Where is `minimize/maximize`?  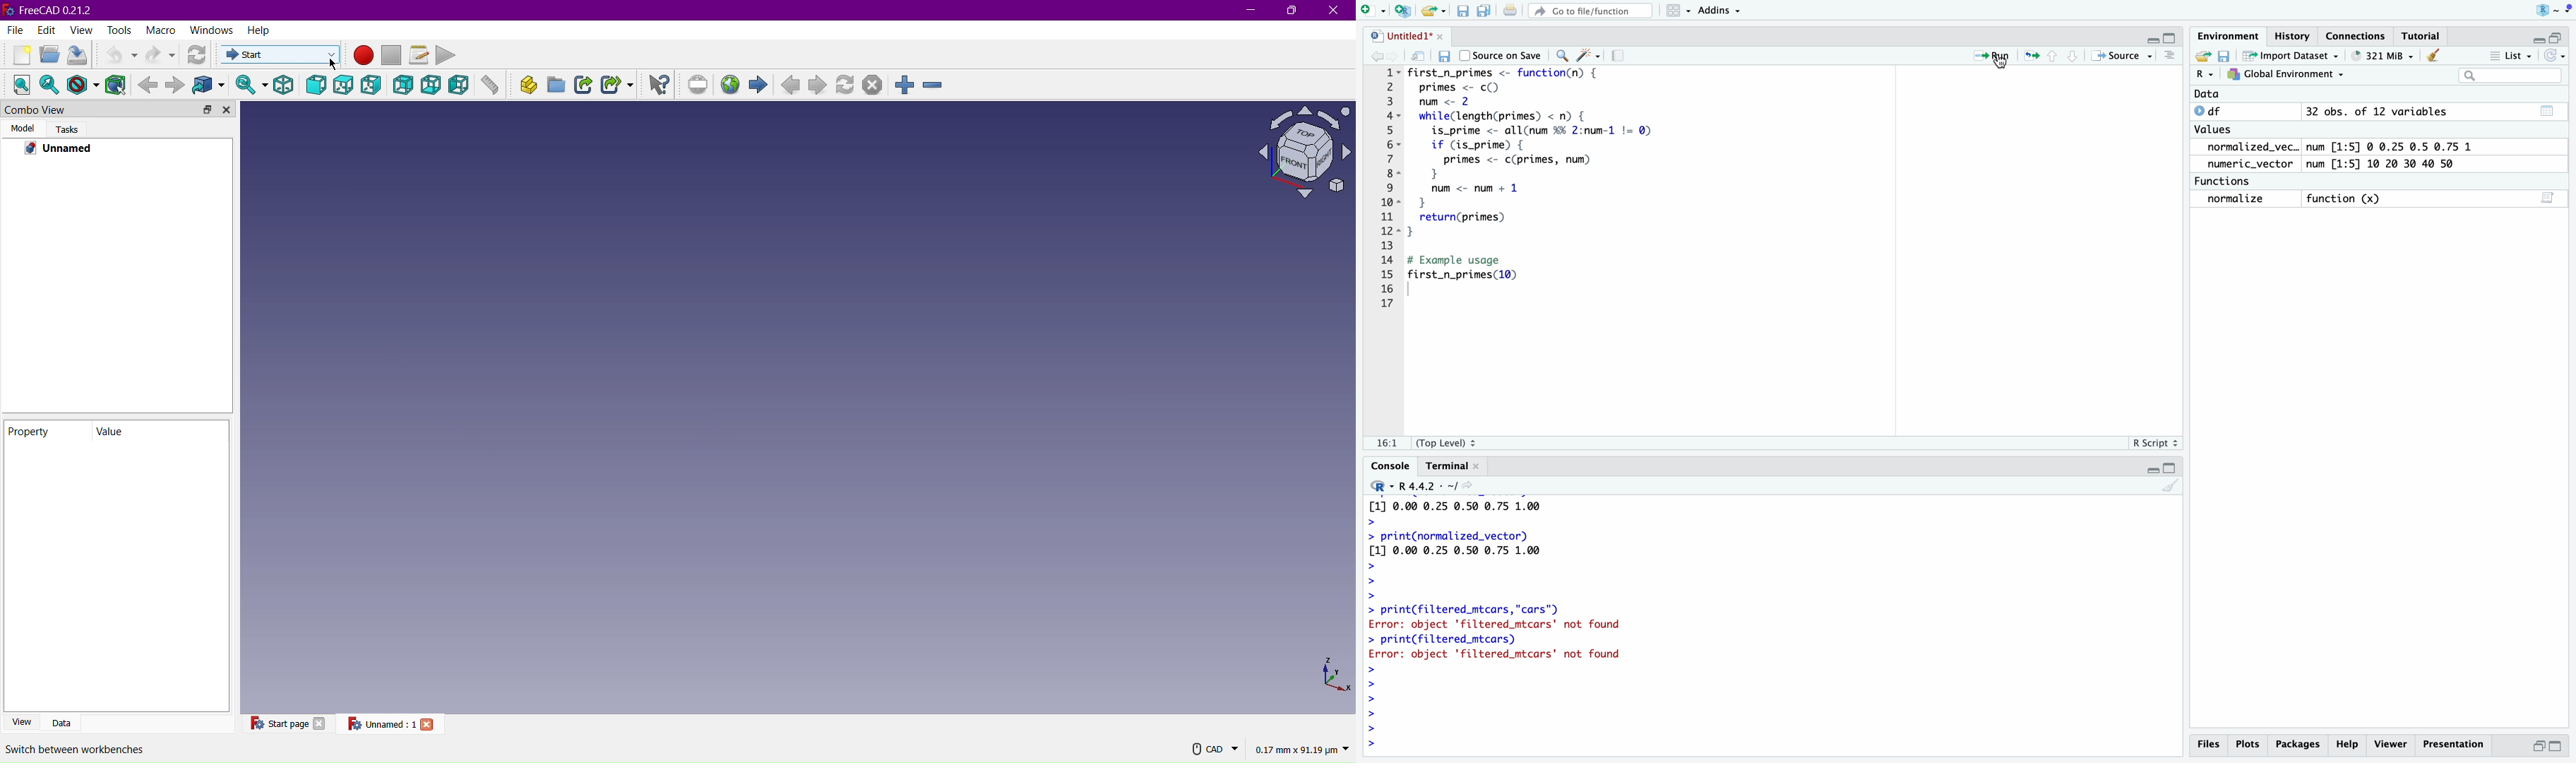 minimize/maximize is located at coordinates (2540, 36).